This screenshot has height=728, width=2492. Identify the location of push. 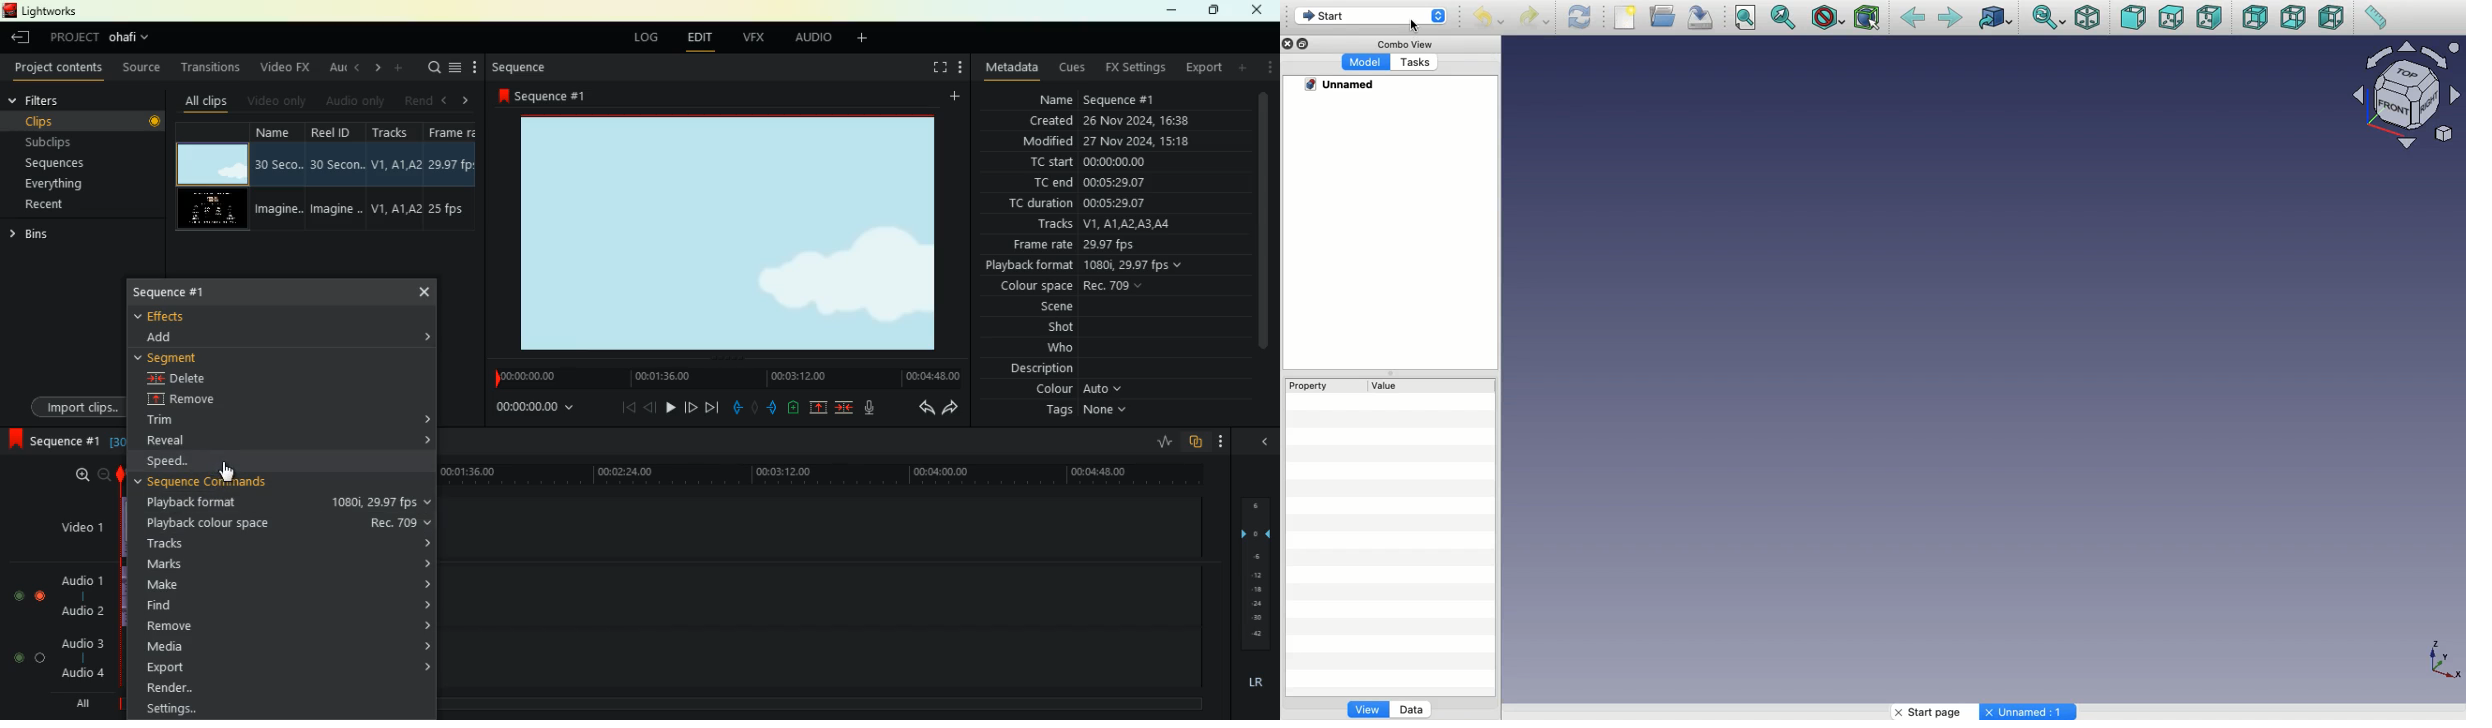
(774, 408).